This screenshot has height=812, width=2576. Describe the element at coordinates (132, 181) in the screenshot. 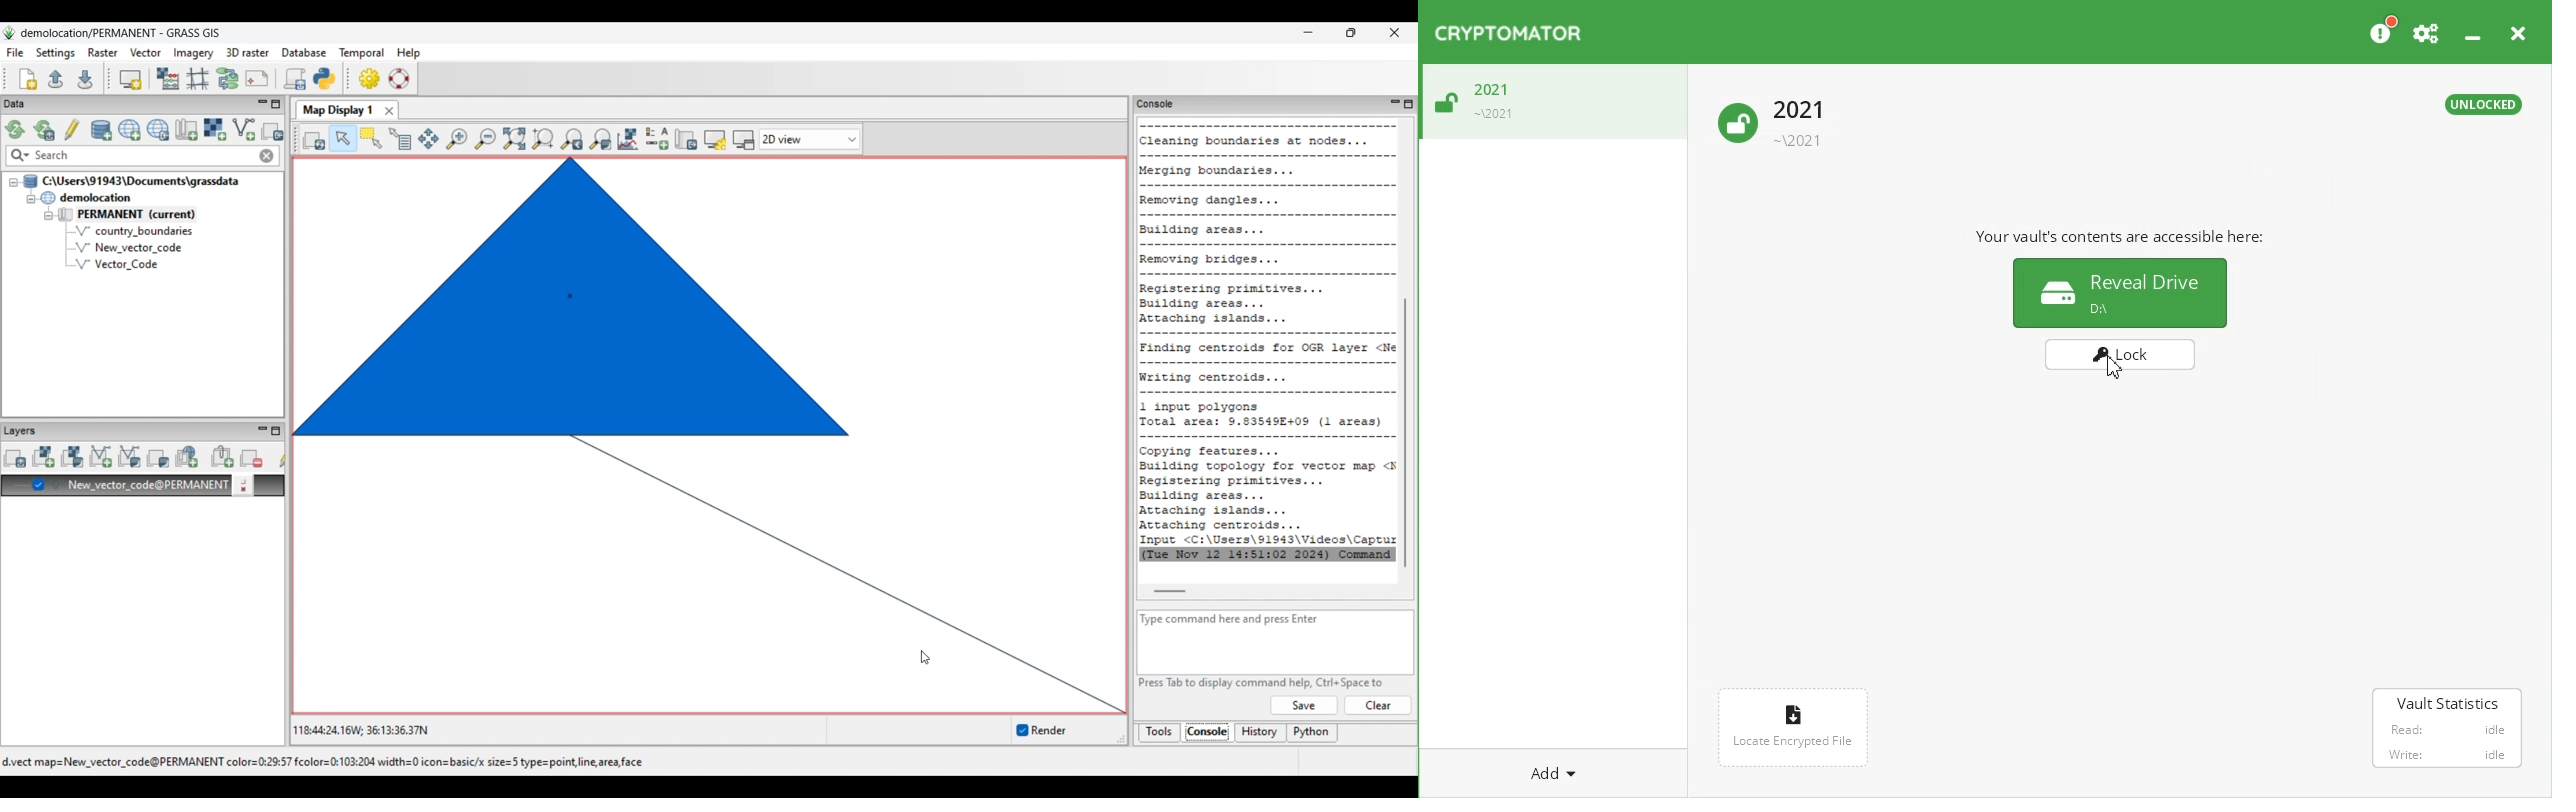

I see `Double click to collapse file thread` at that location.